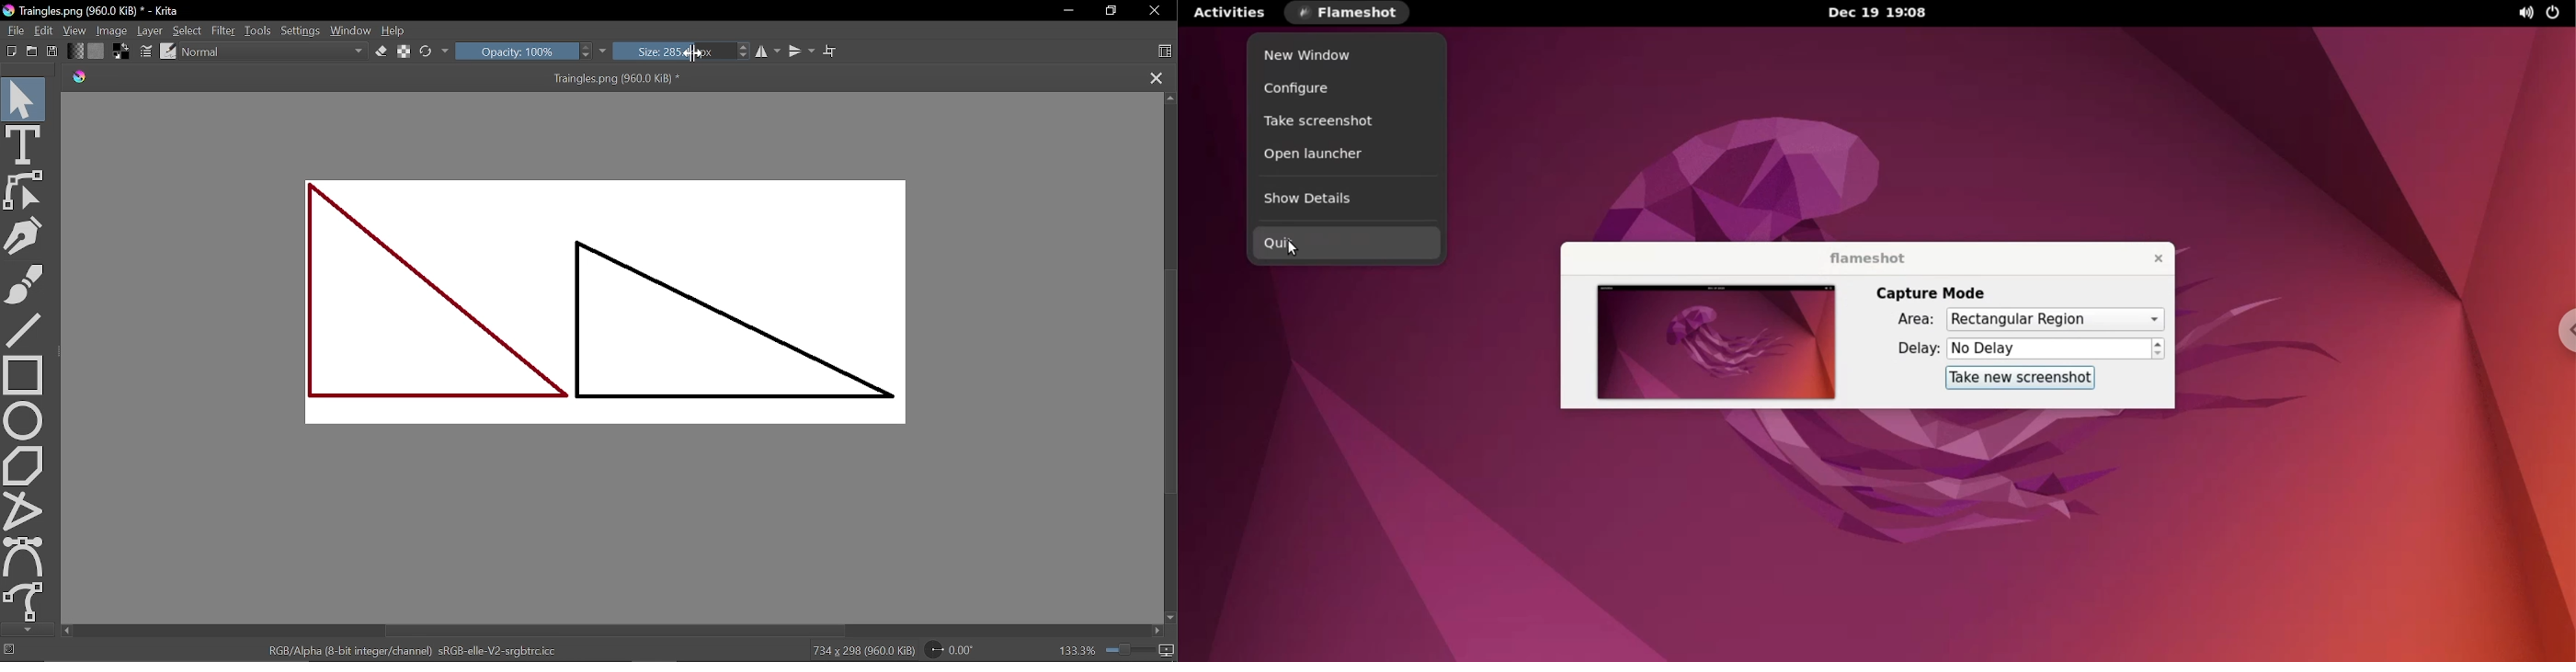  Describe the element at coordinates (43, 30) in the screenshot. I see `Edit` at that location.